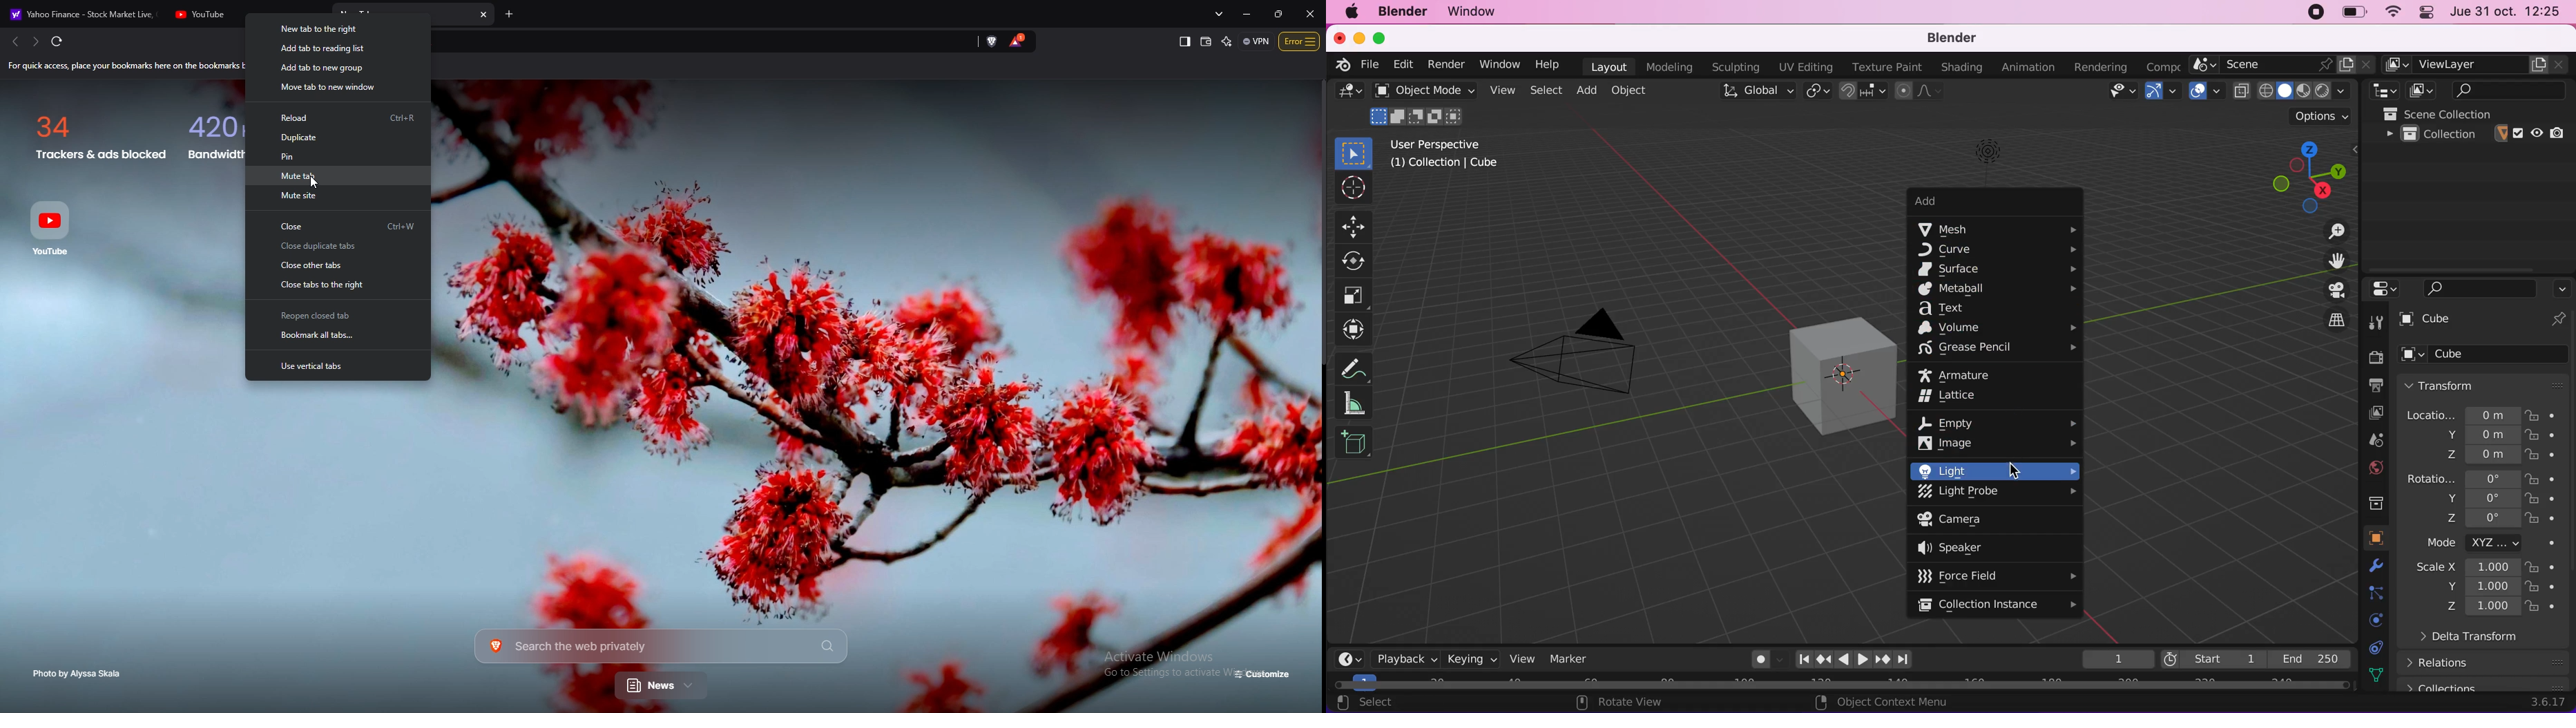  I want to click on animation, so click(2026, 67).